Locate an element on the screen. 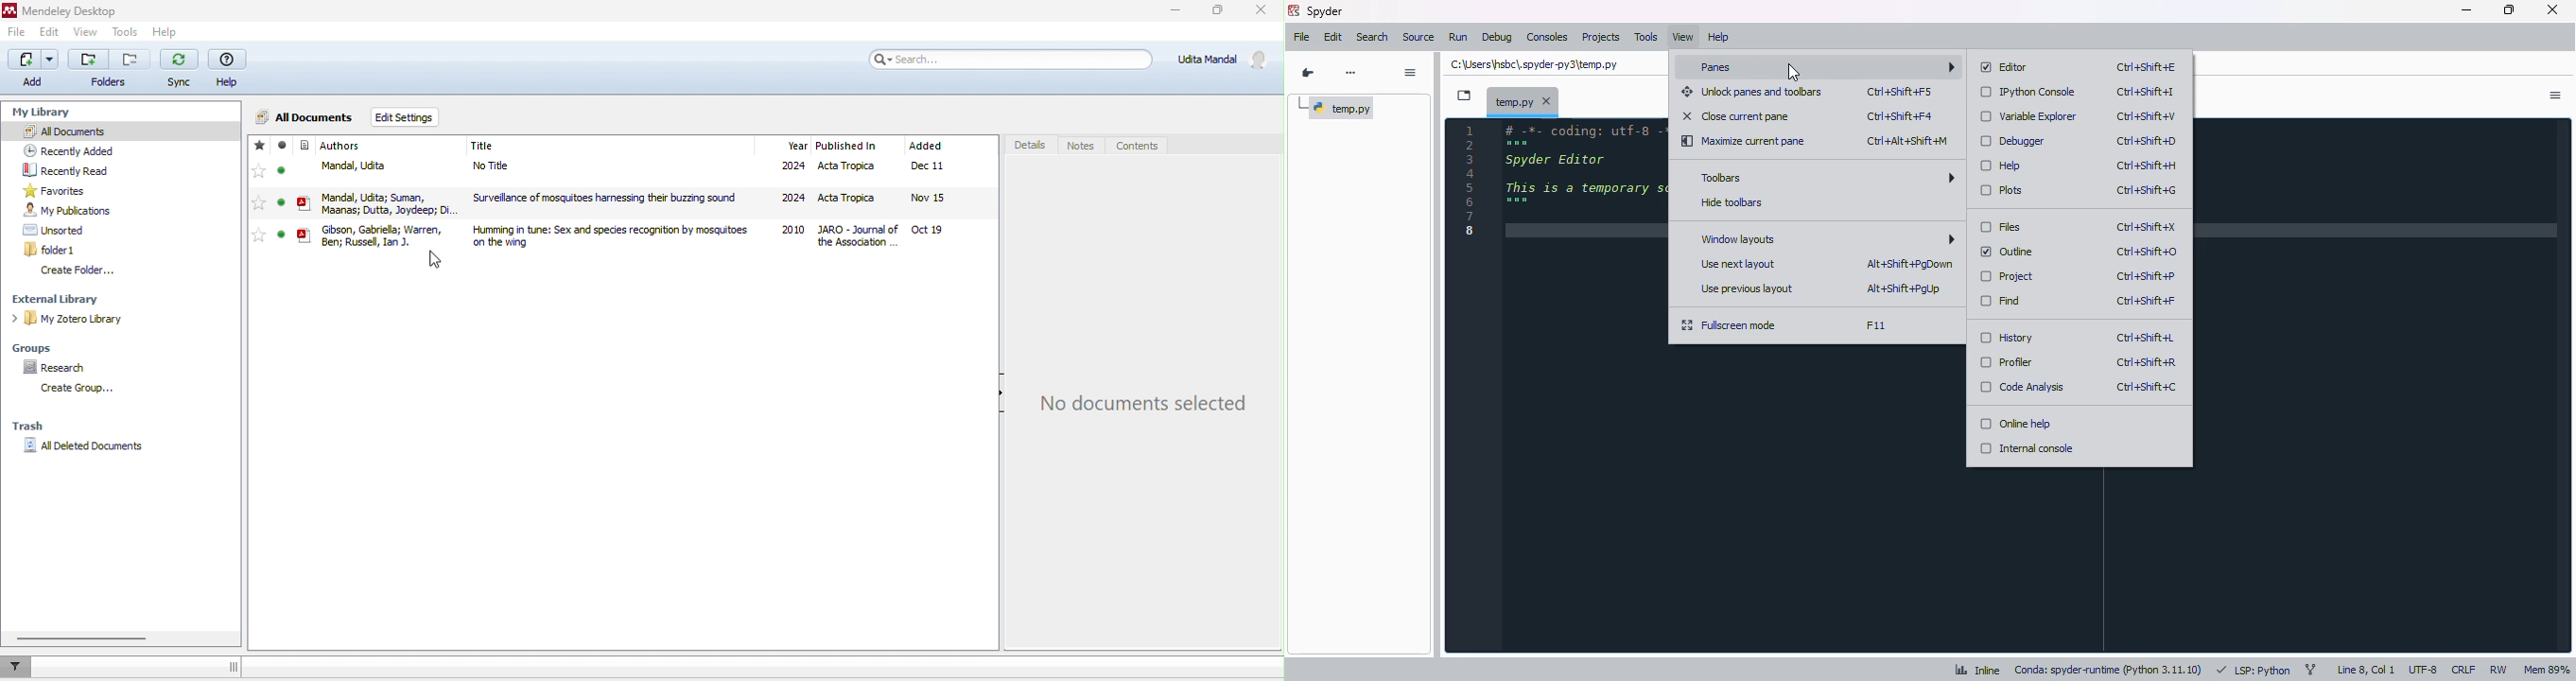  view is located at coordinates (1683, 37).